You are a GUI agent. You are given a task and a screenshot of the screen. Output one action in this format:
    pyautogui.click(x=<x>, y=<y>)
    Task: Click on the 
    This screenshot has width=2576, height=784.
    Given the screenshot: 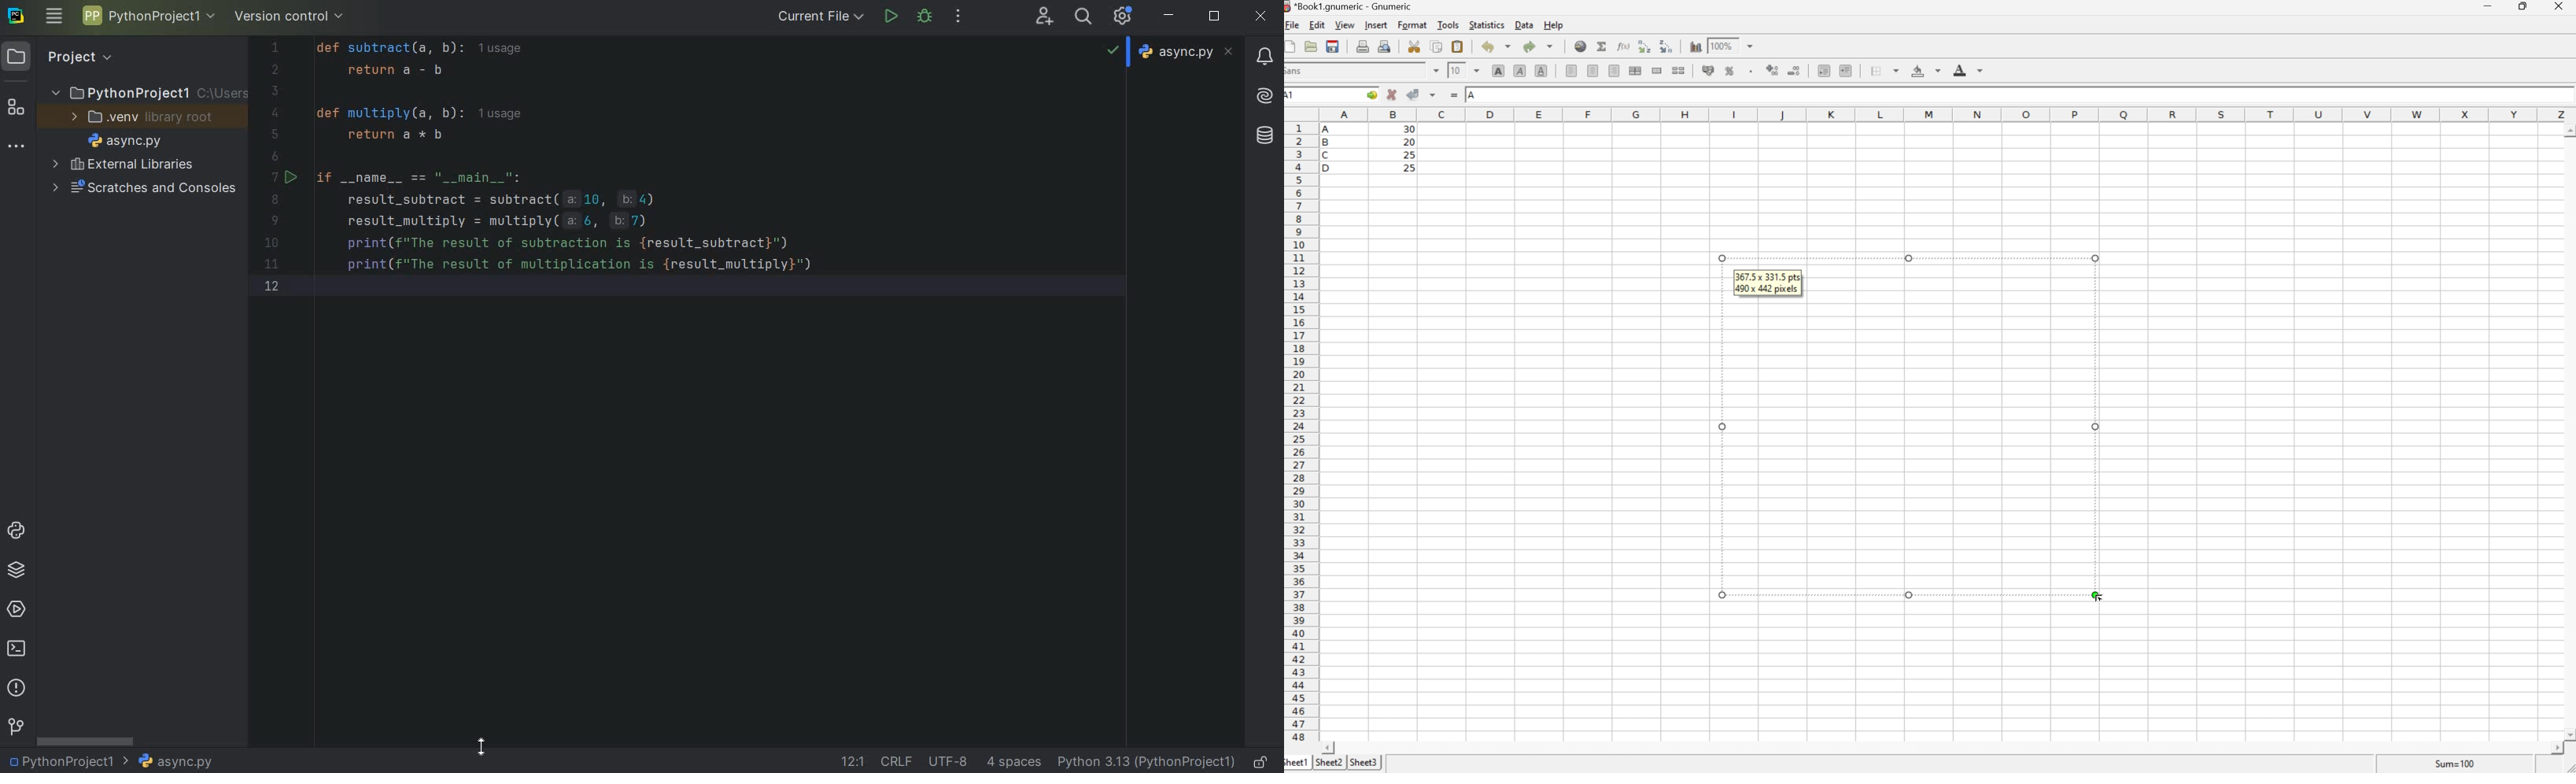 What is the action you would take?
    pyautogui.click(x=2089, y=254)
    